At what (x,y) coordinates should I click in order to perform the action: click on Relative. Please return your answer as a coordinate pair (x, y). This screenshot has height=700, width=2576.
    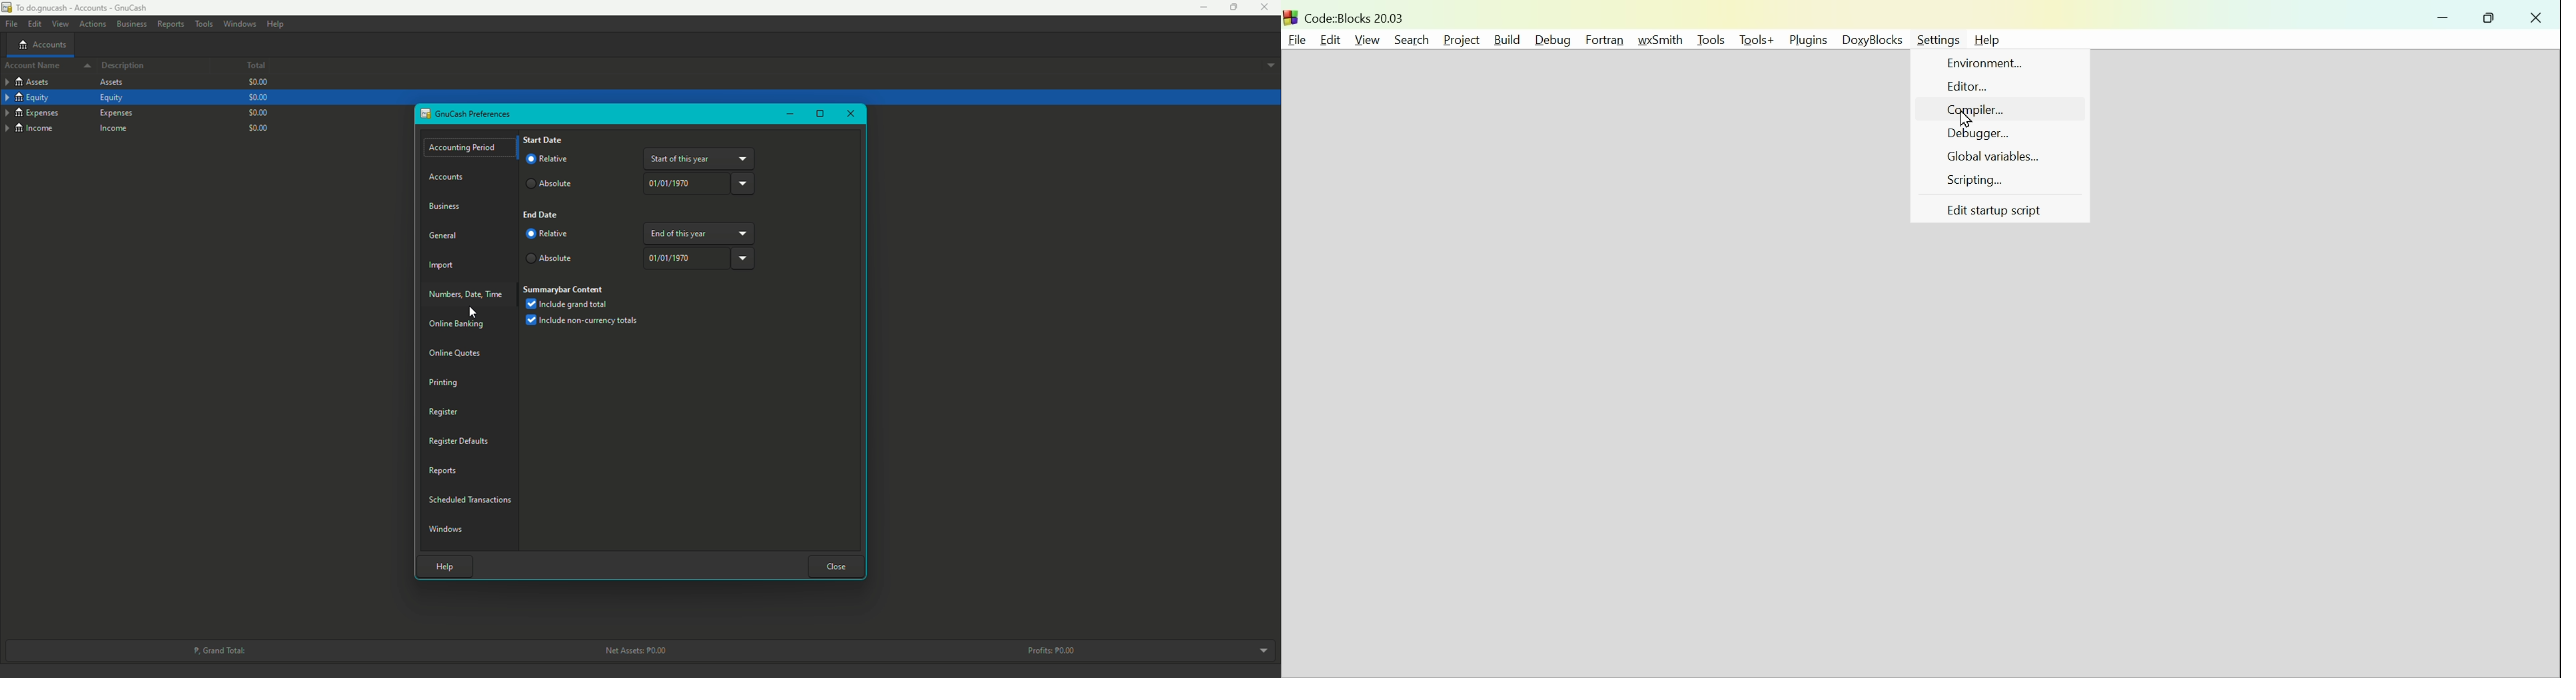
    Looking at the image, I should click on (549, 235).